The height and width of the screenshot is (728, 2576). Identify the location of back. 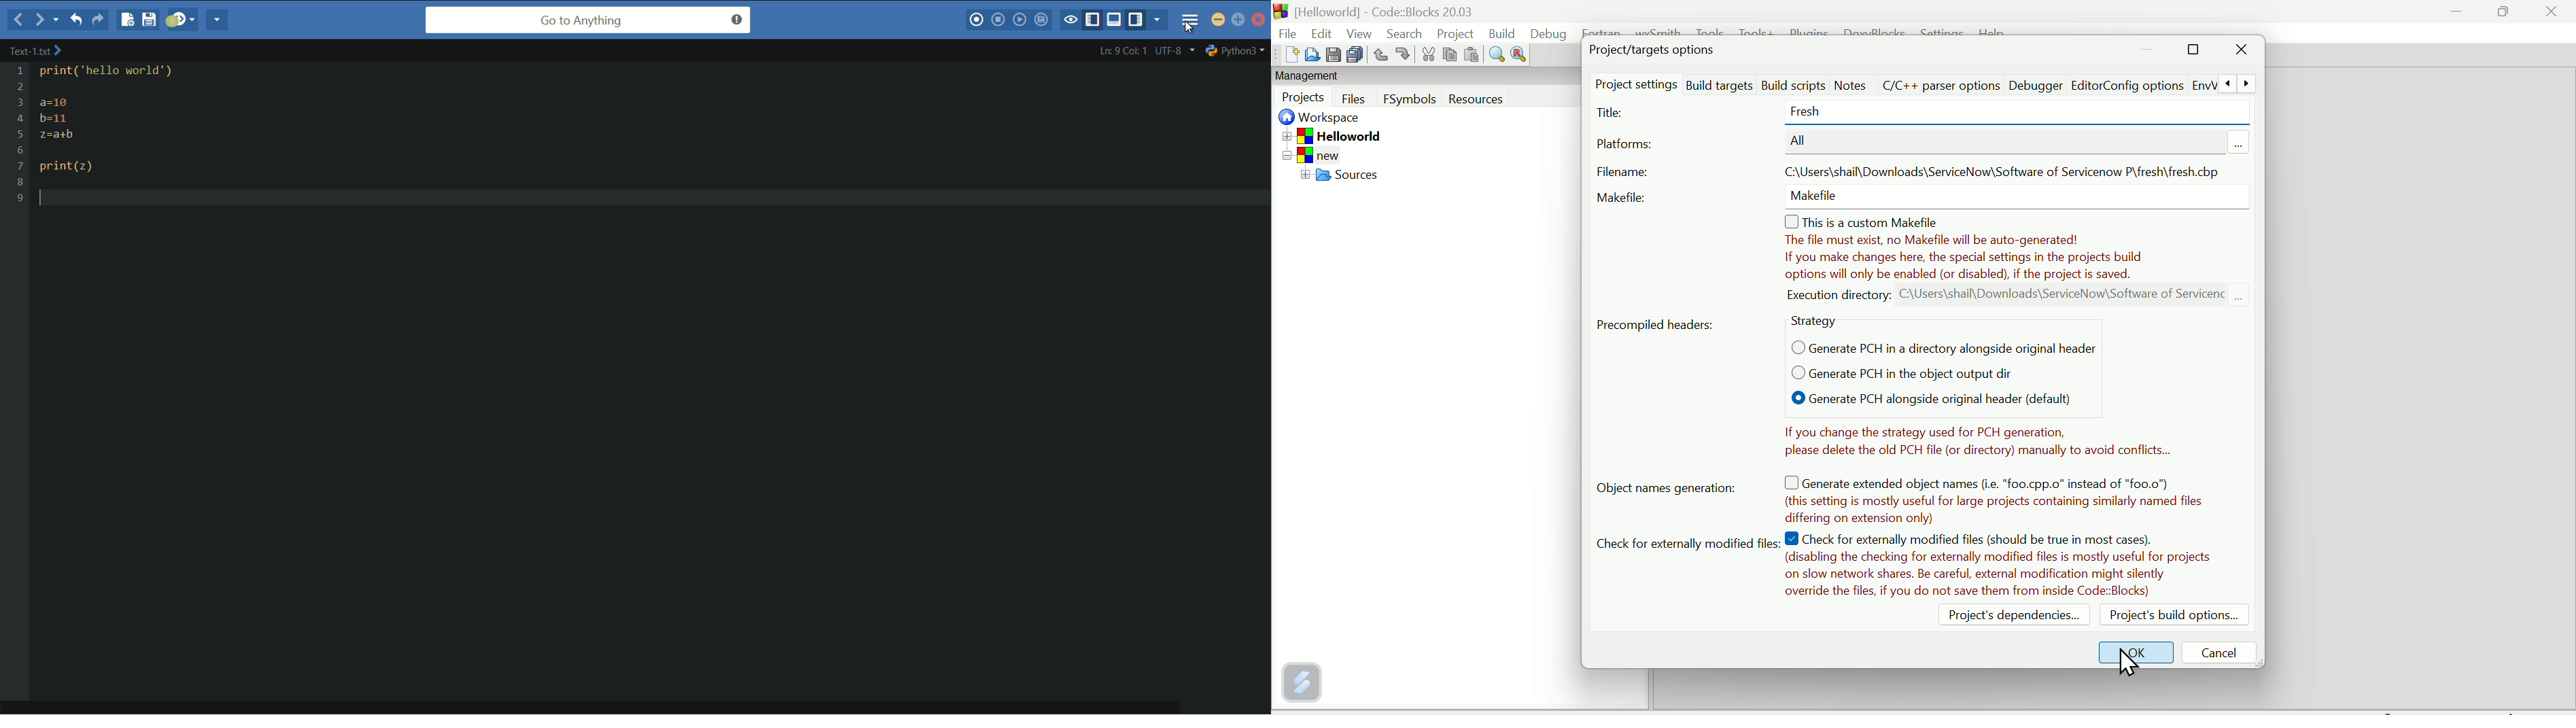
(15, 21).